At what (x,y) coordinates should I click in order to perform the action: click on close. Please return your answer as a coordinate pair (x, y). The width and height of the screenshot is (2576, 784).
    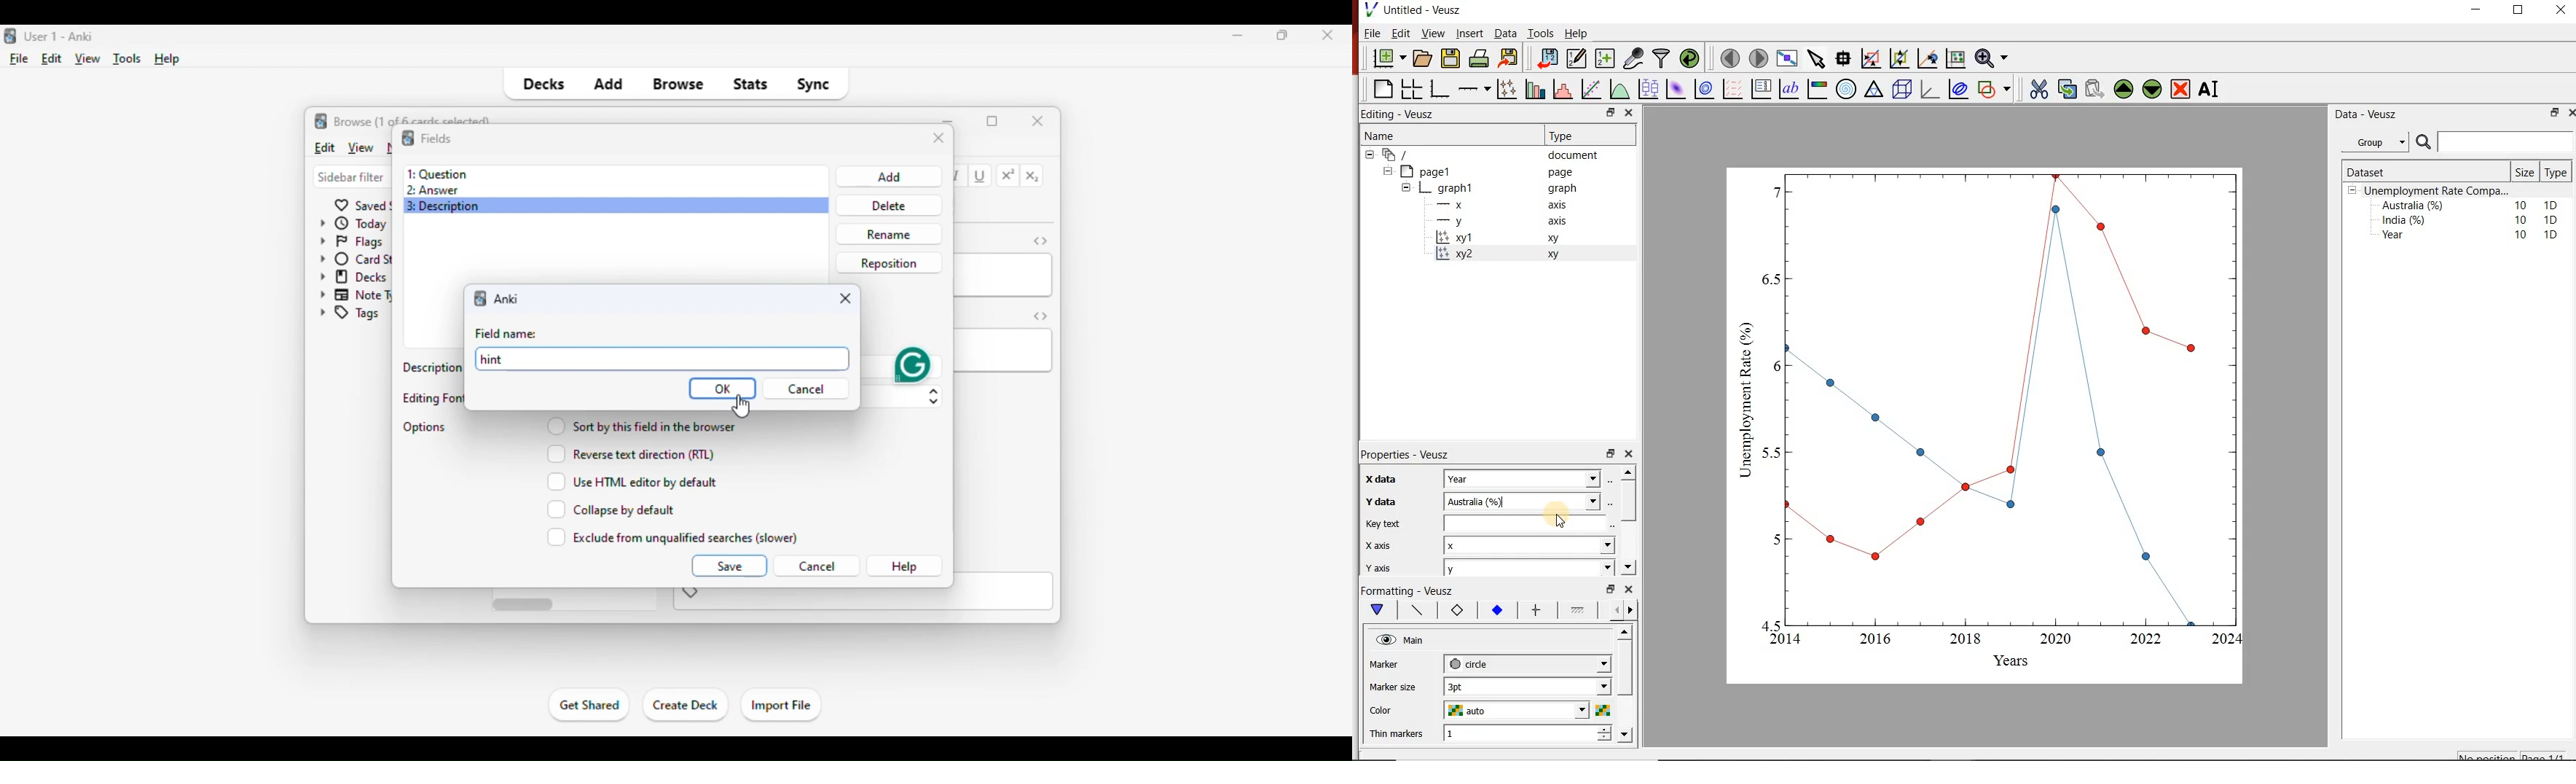
    Looking at the image, I should click on (1630, 454).